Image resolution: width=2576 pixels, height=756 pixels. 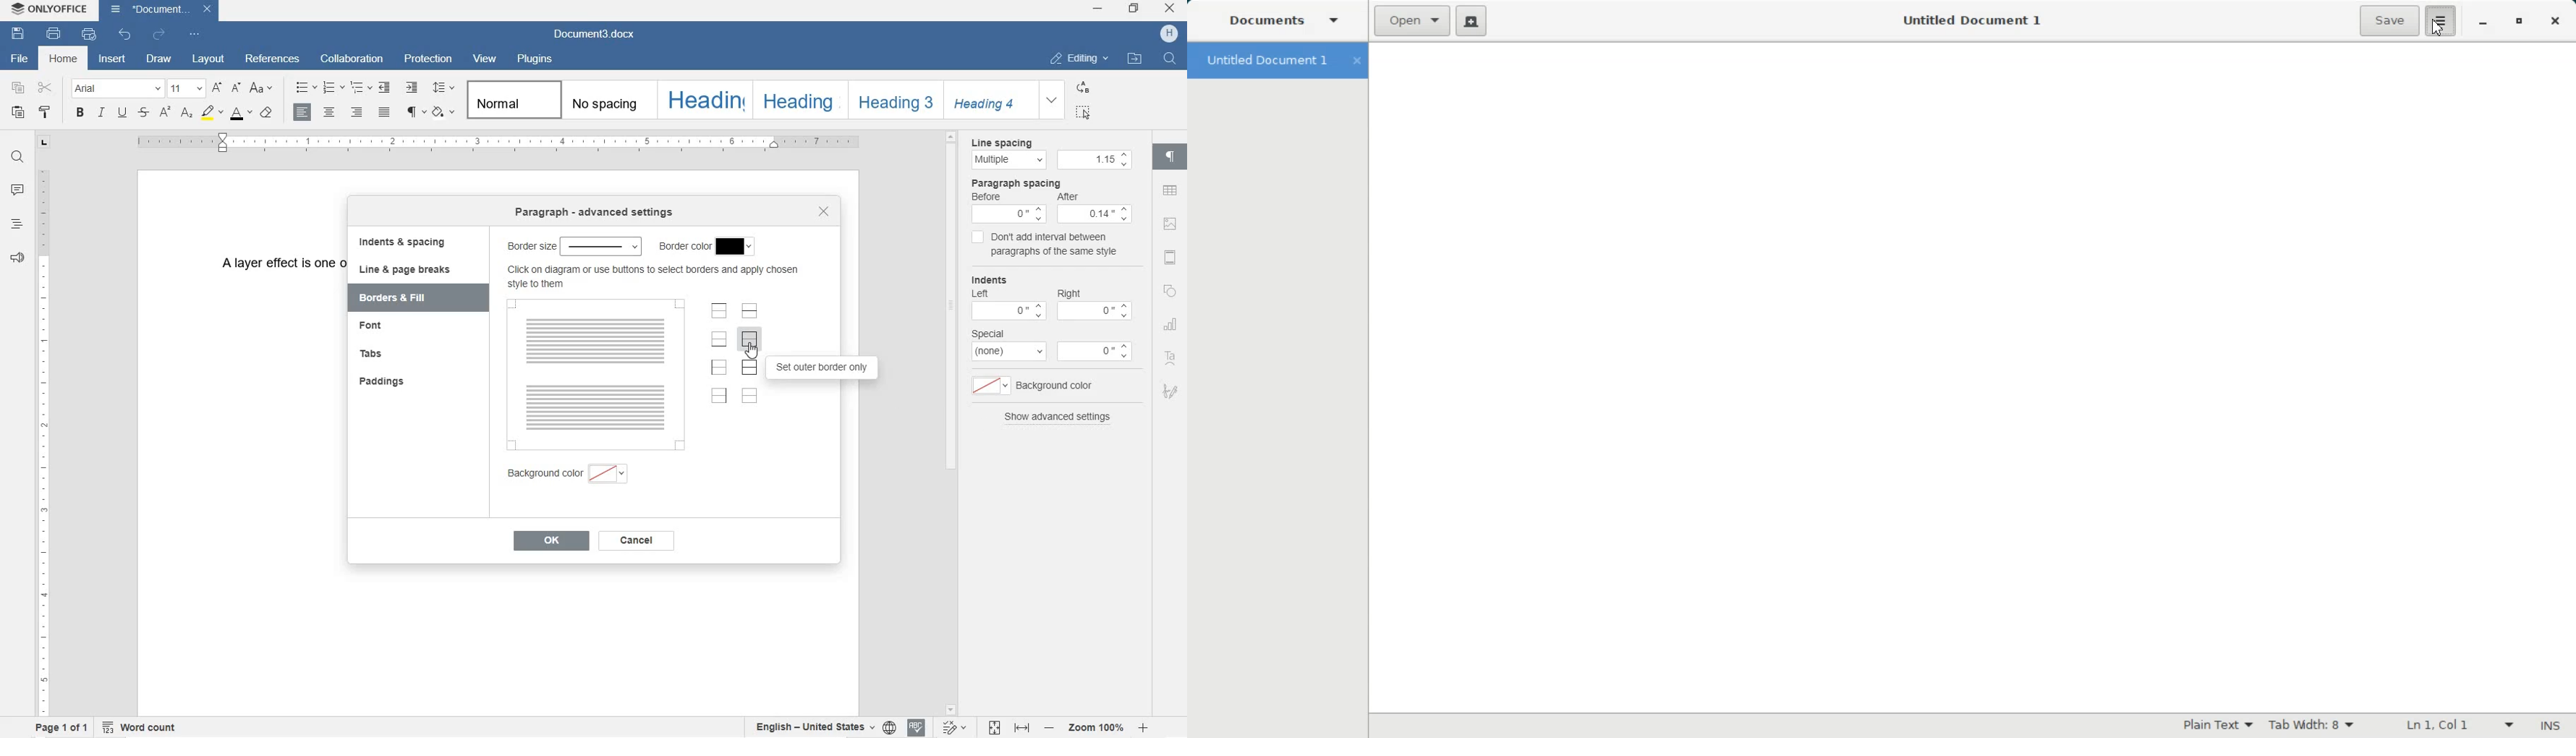 I want to click on Indents Left, so click(x=1009, y=298).